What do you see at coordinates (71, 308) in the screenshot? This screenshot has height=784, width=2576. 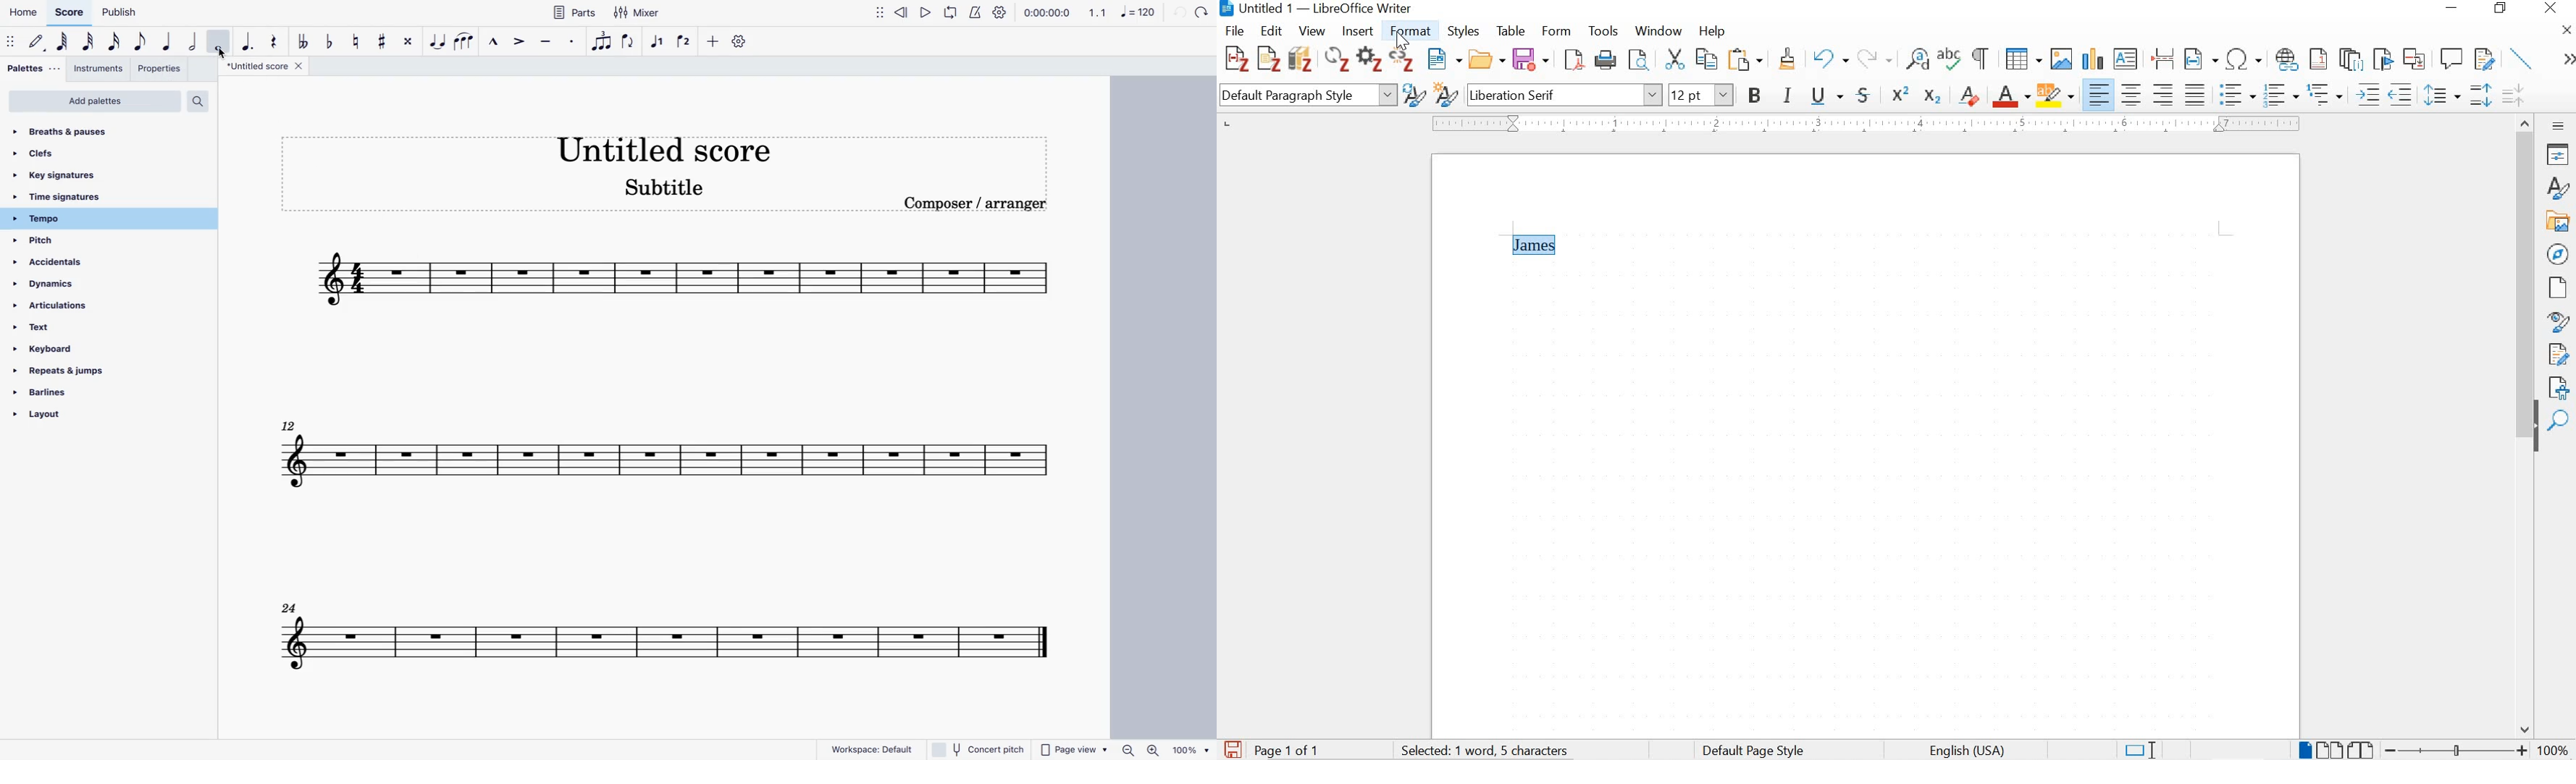 I see `articulations` at bounding box center [71, 308].